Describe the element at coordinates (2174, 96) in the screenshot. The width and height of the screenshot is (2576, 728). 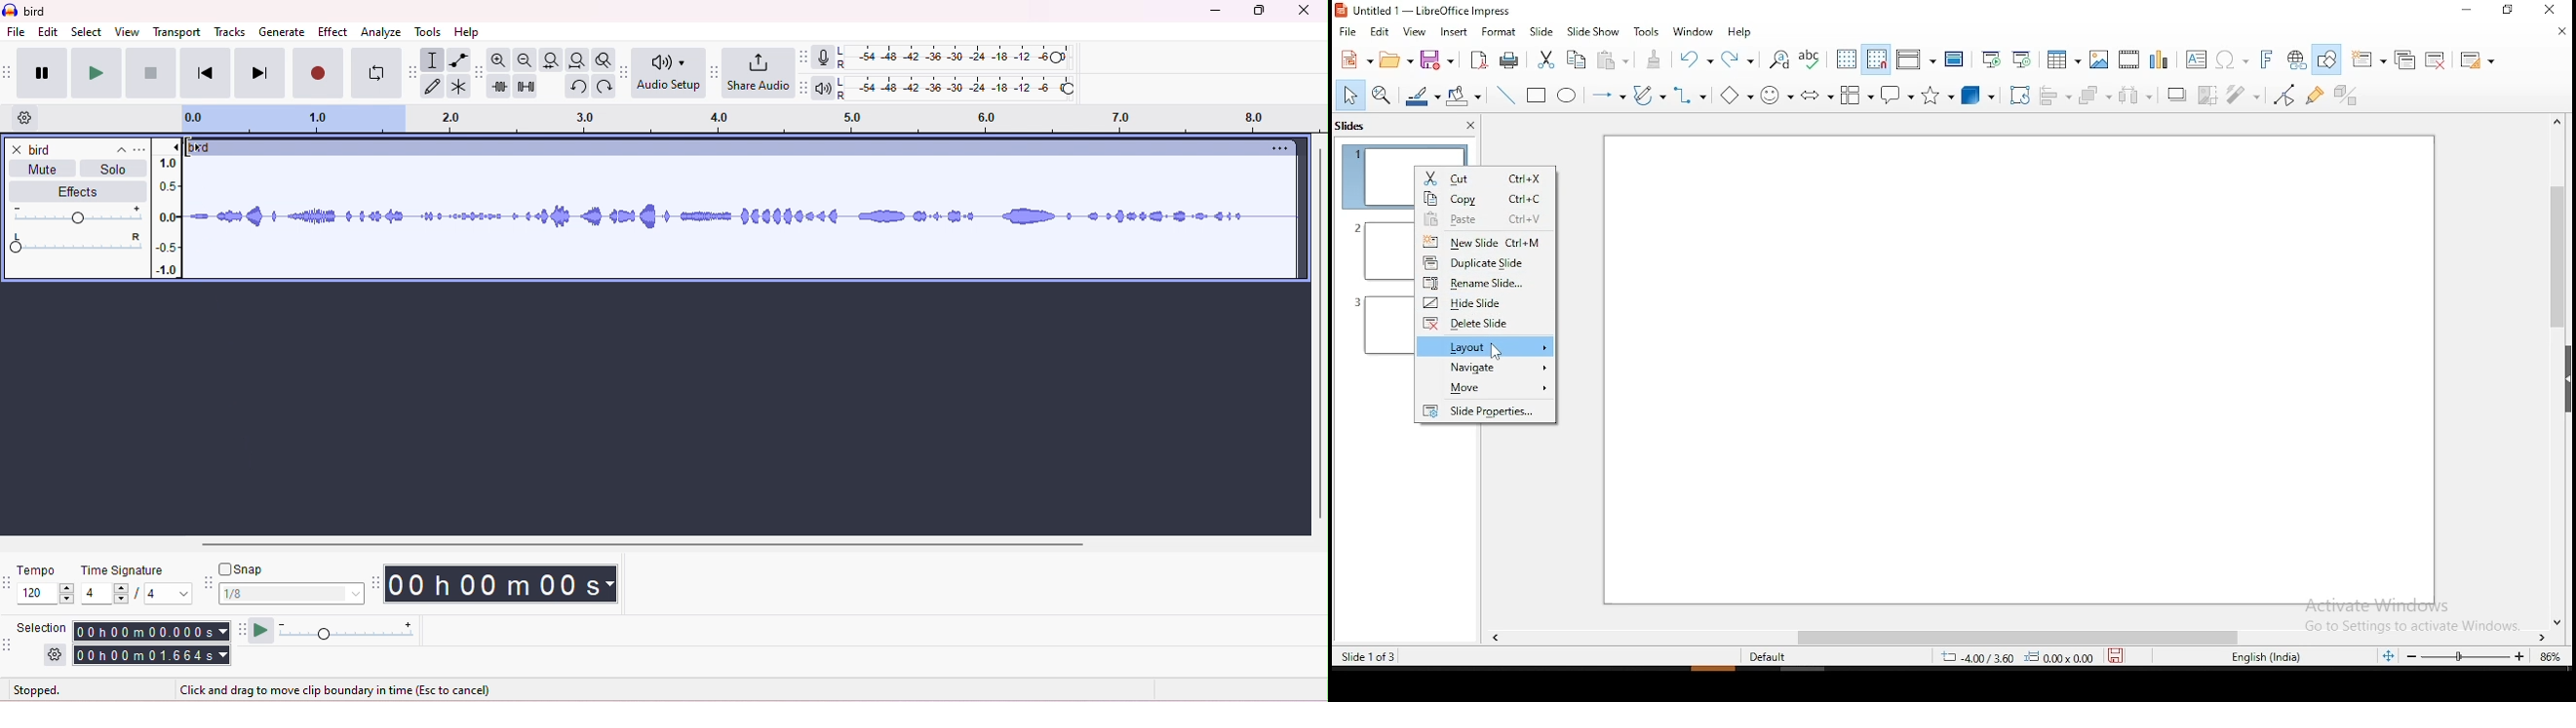
I see `Shadow` at that location.